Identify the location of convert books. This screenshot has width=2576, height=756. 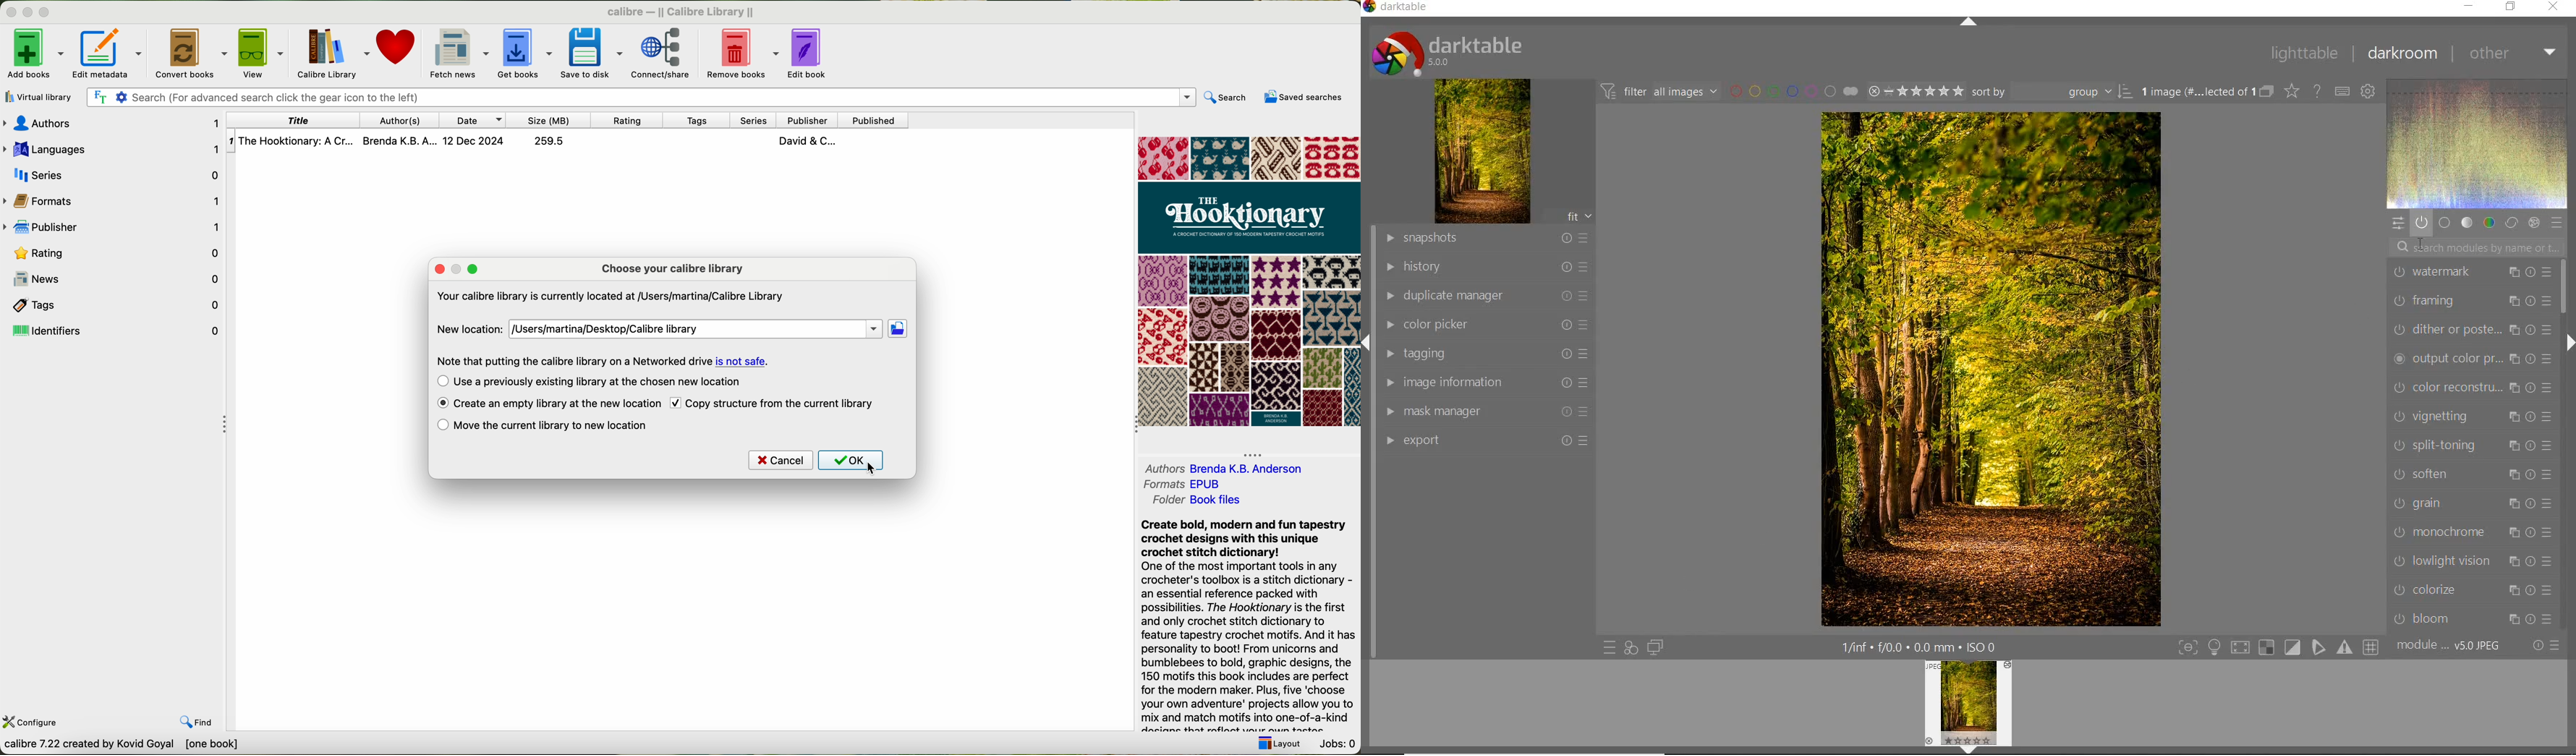
(190, 52).